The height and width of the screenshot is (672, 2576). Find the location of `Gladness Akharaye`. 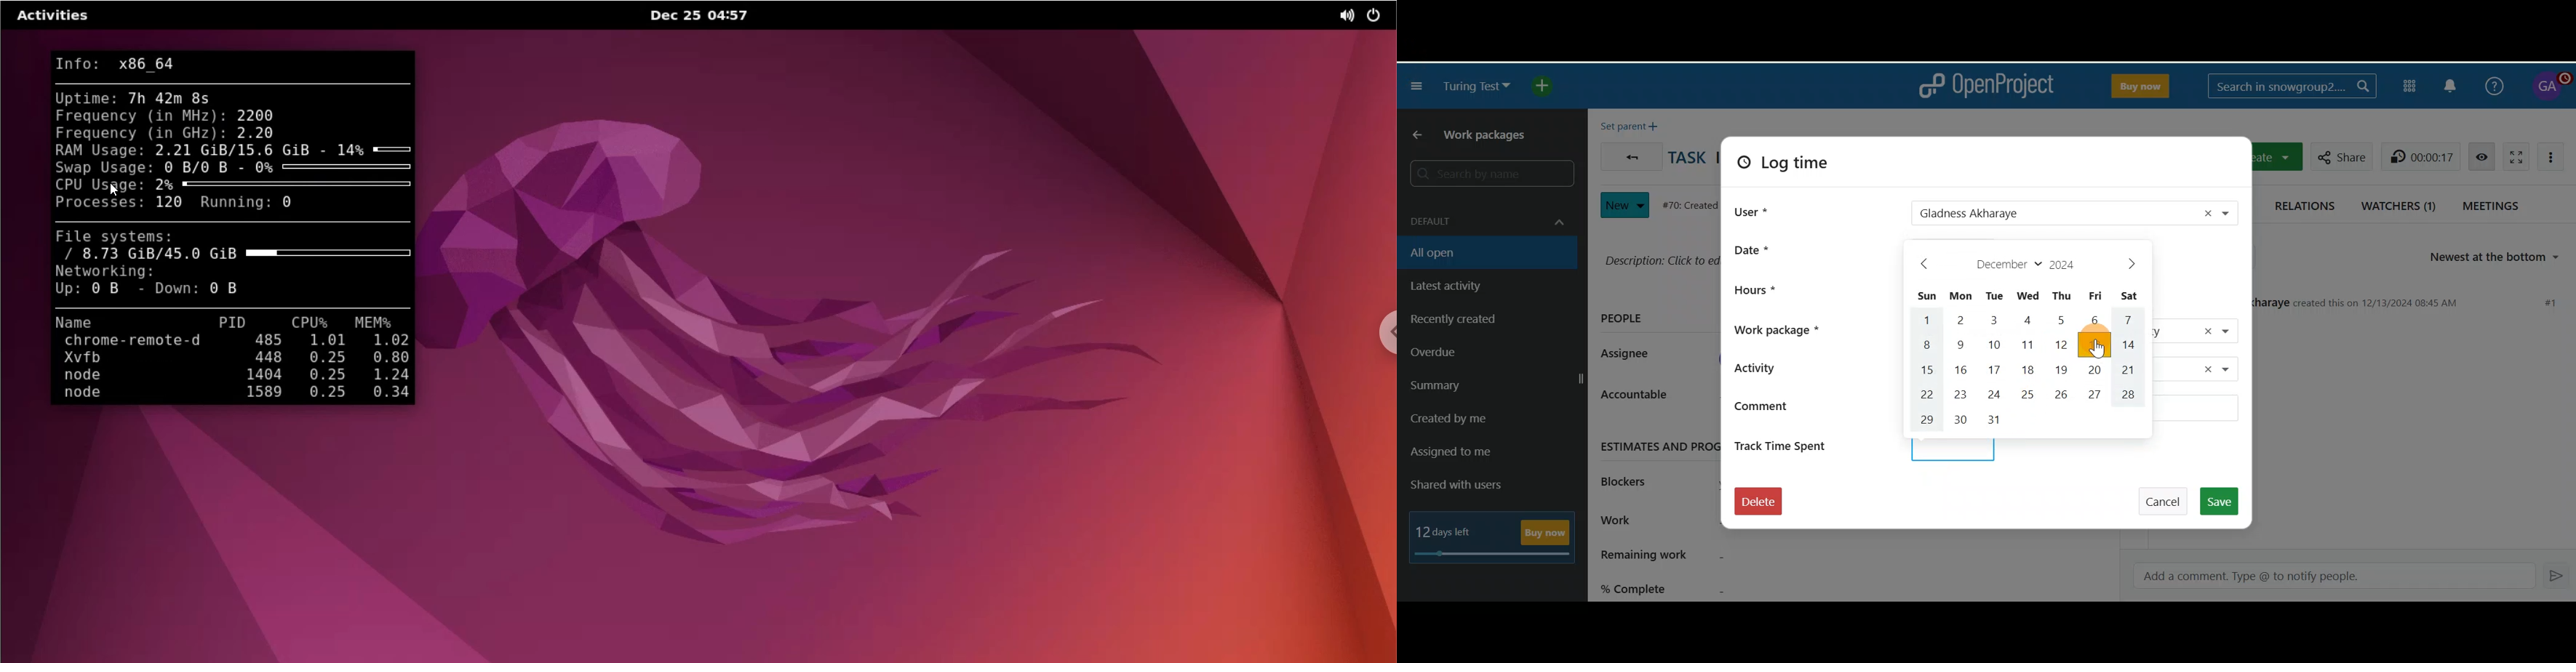

Gladness Akharaye is located at coordinates (2035, 214).